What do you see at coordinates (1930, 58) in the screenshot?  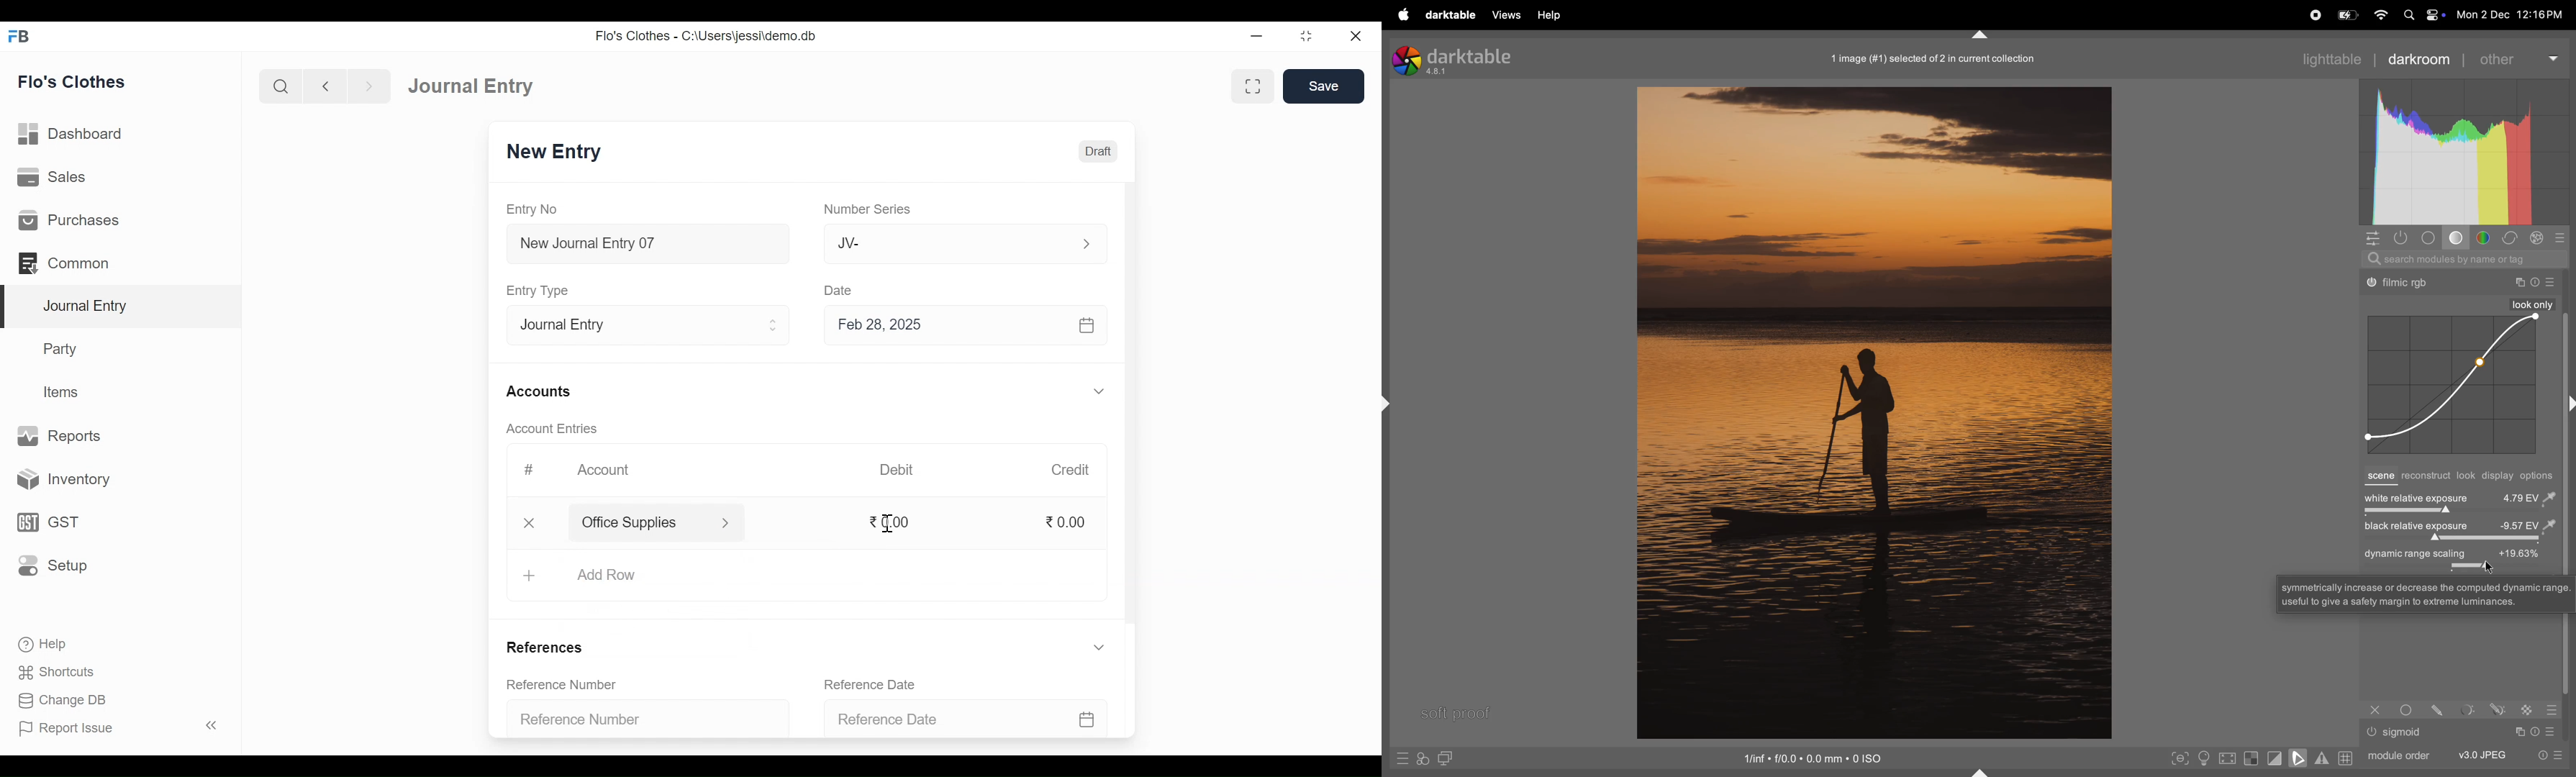 I see `1 image in current position` at bounding box center [1930, 58].